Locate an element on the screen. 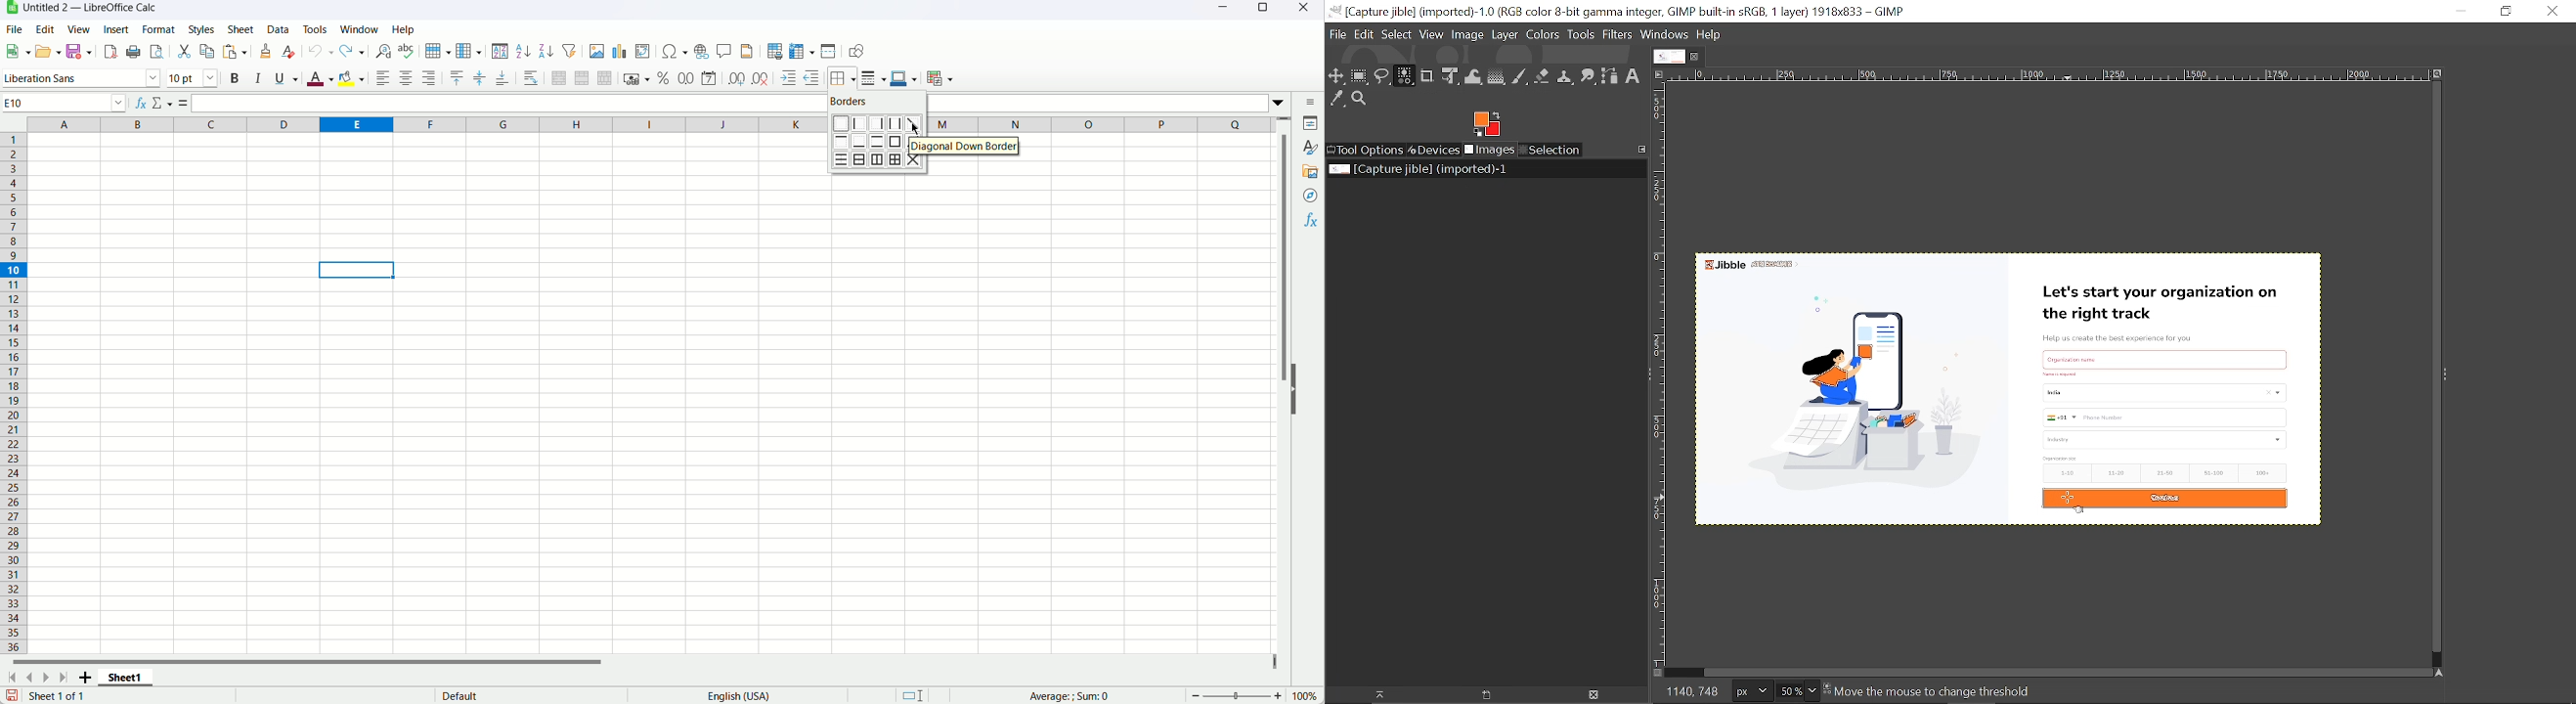  Insert hyperlink is located at coordinates (703, 52).